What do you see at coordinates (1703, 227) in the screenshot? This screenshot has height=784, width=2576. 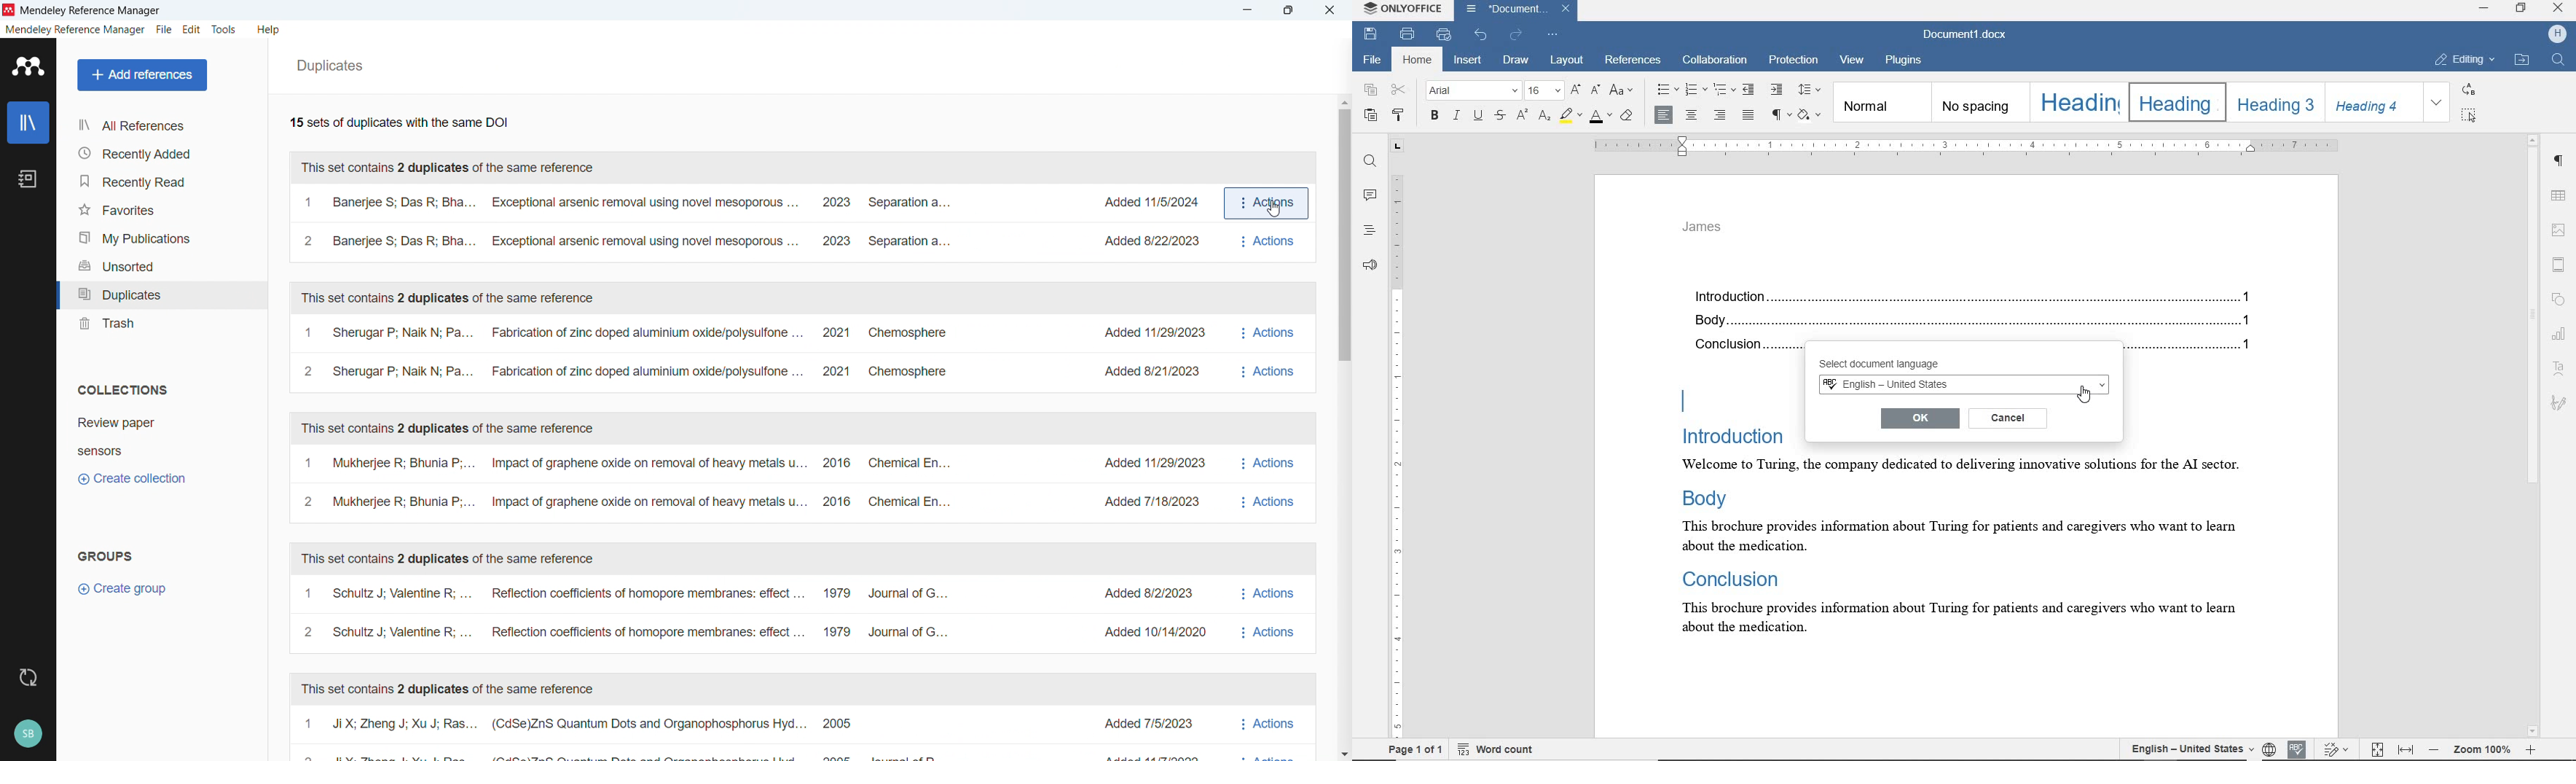 I see `james` at bounding box center [1703, 227].